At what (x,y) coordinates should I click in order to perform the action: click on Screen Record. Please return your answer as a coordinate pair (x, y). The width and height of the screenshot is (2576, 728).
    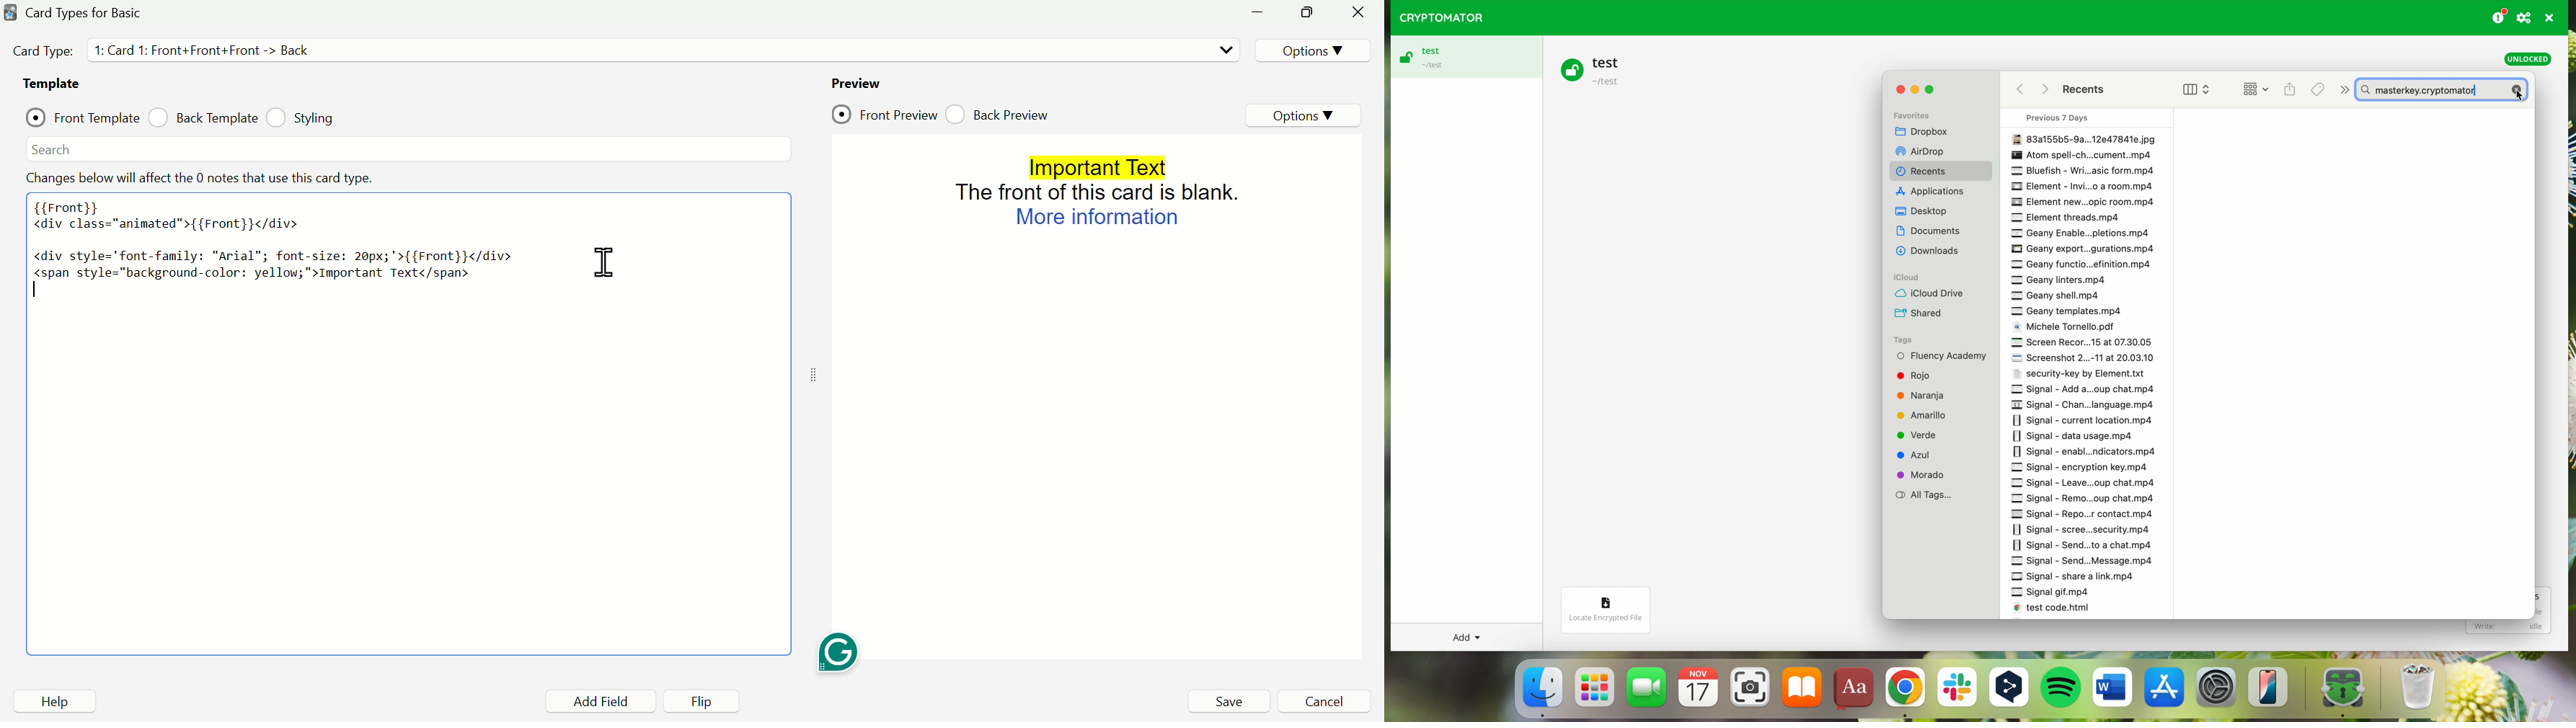
    Looking at the image, I should click on (2083, 345).